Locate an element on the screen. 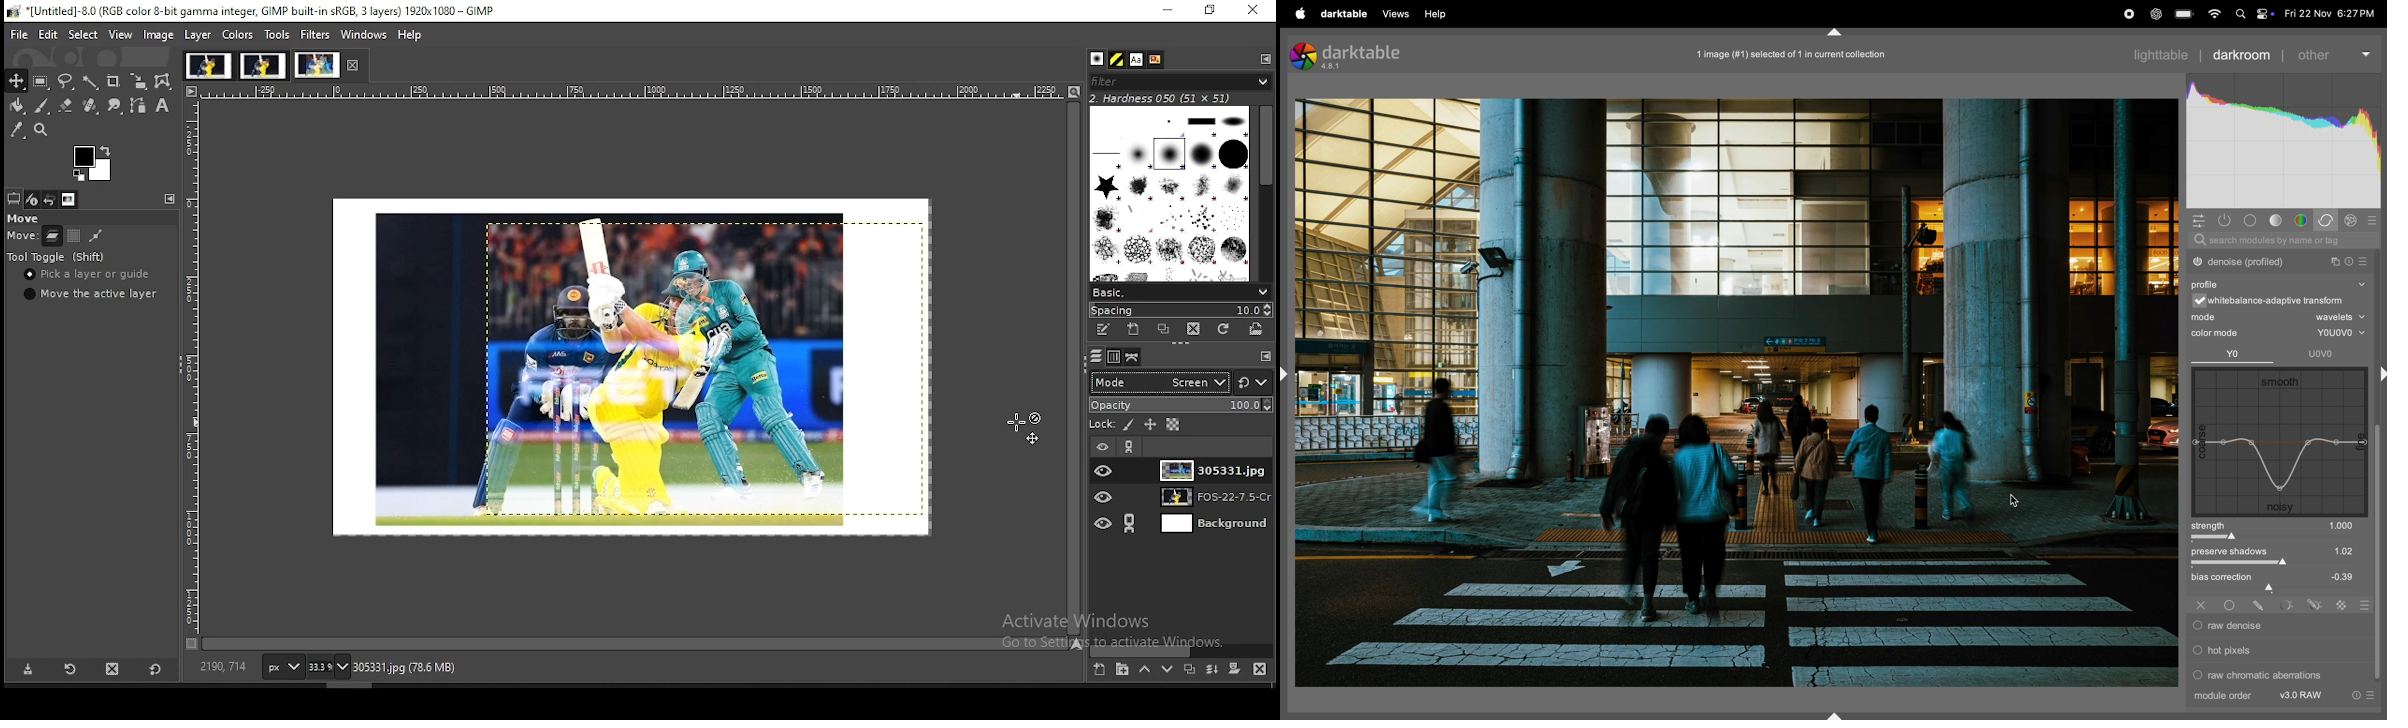 Image resolution: width=2408 pixels, height=728 pixels. move the active layer is located at coordinates (91, 294).